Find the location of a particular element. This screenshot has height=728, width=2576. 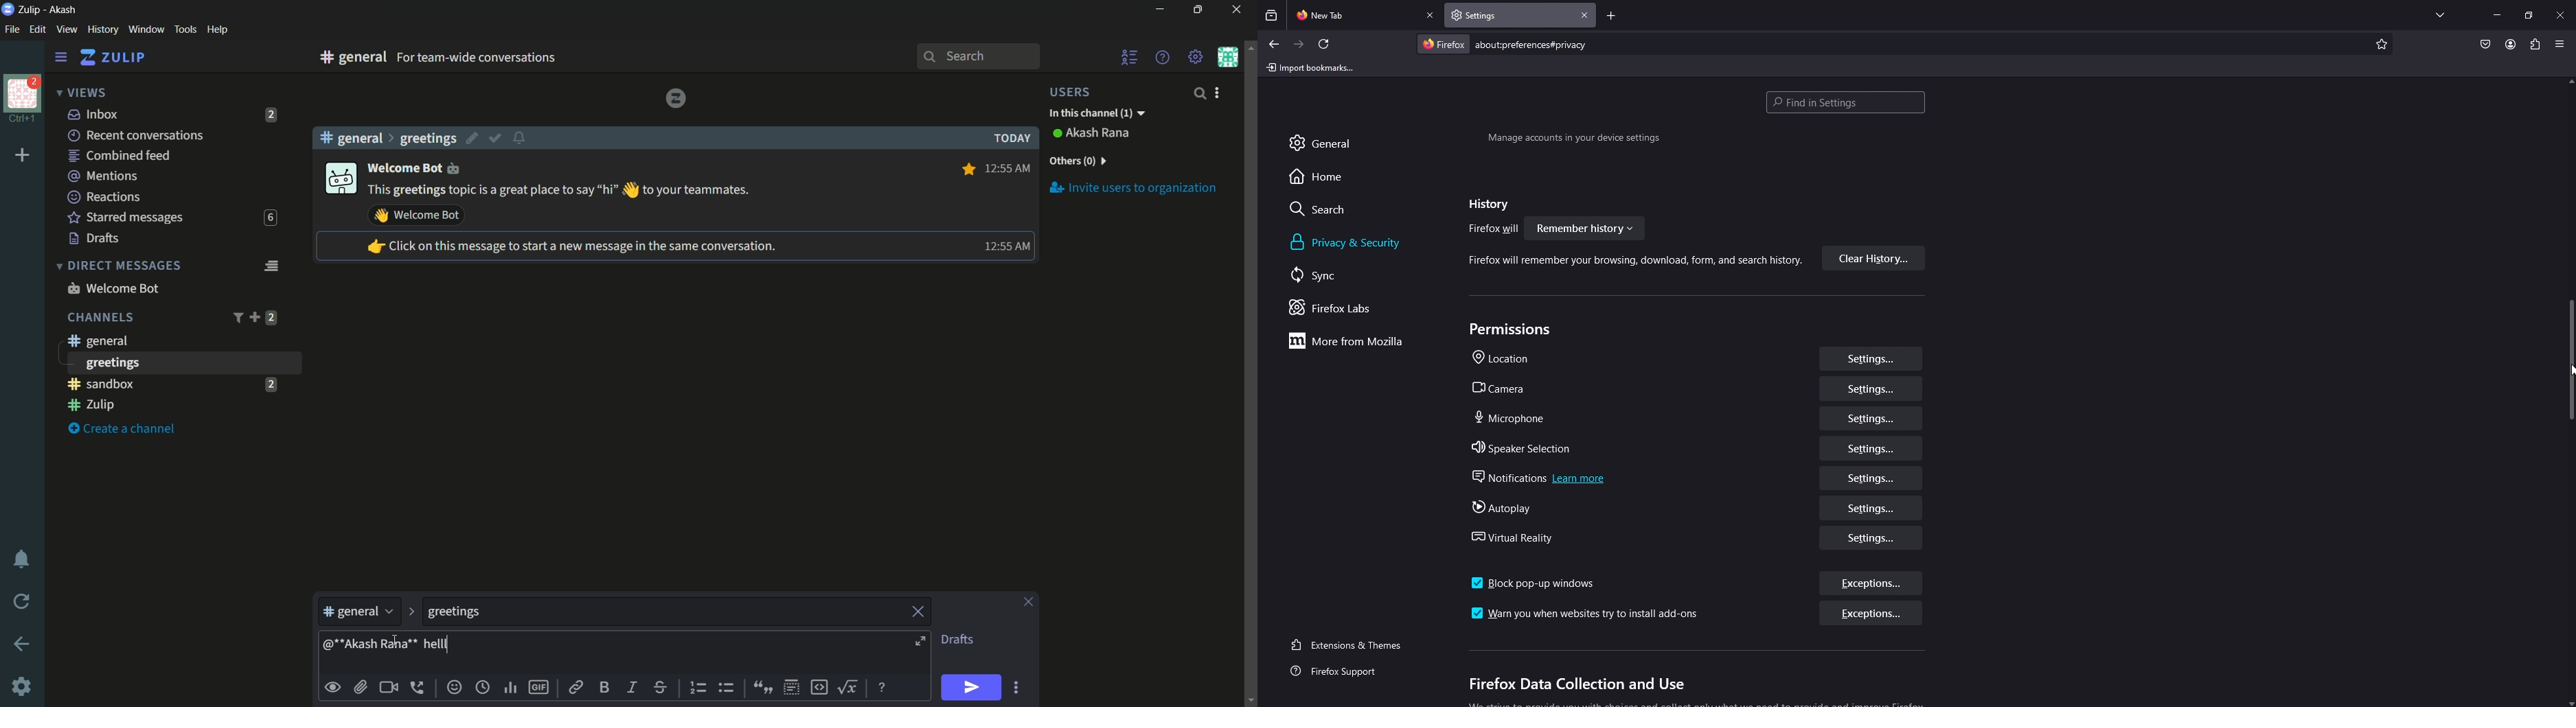

6 unread messages is located at coordinates (270, 218).